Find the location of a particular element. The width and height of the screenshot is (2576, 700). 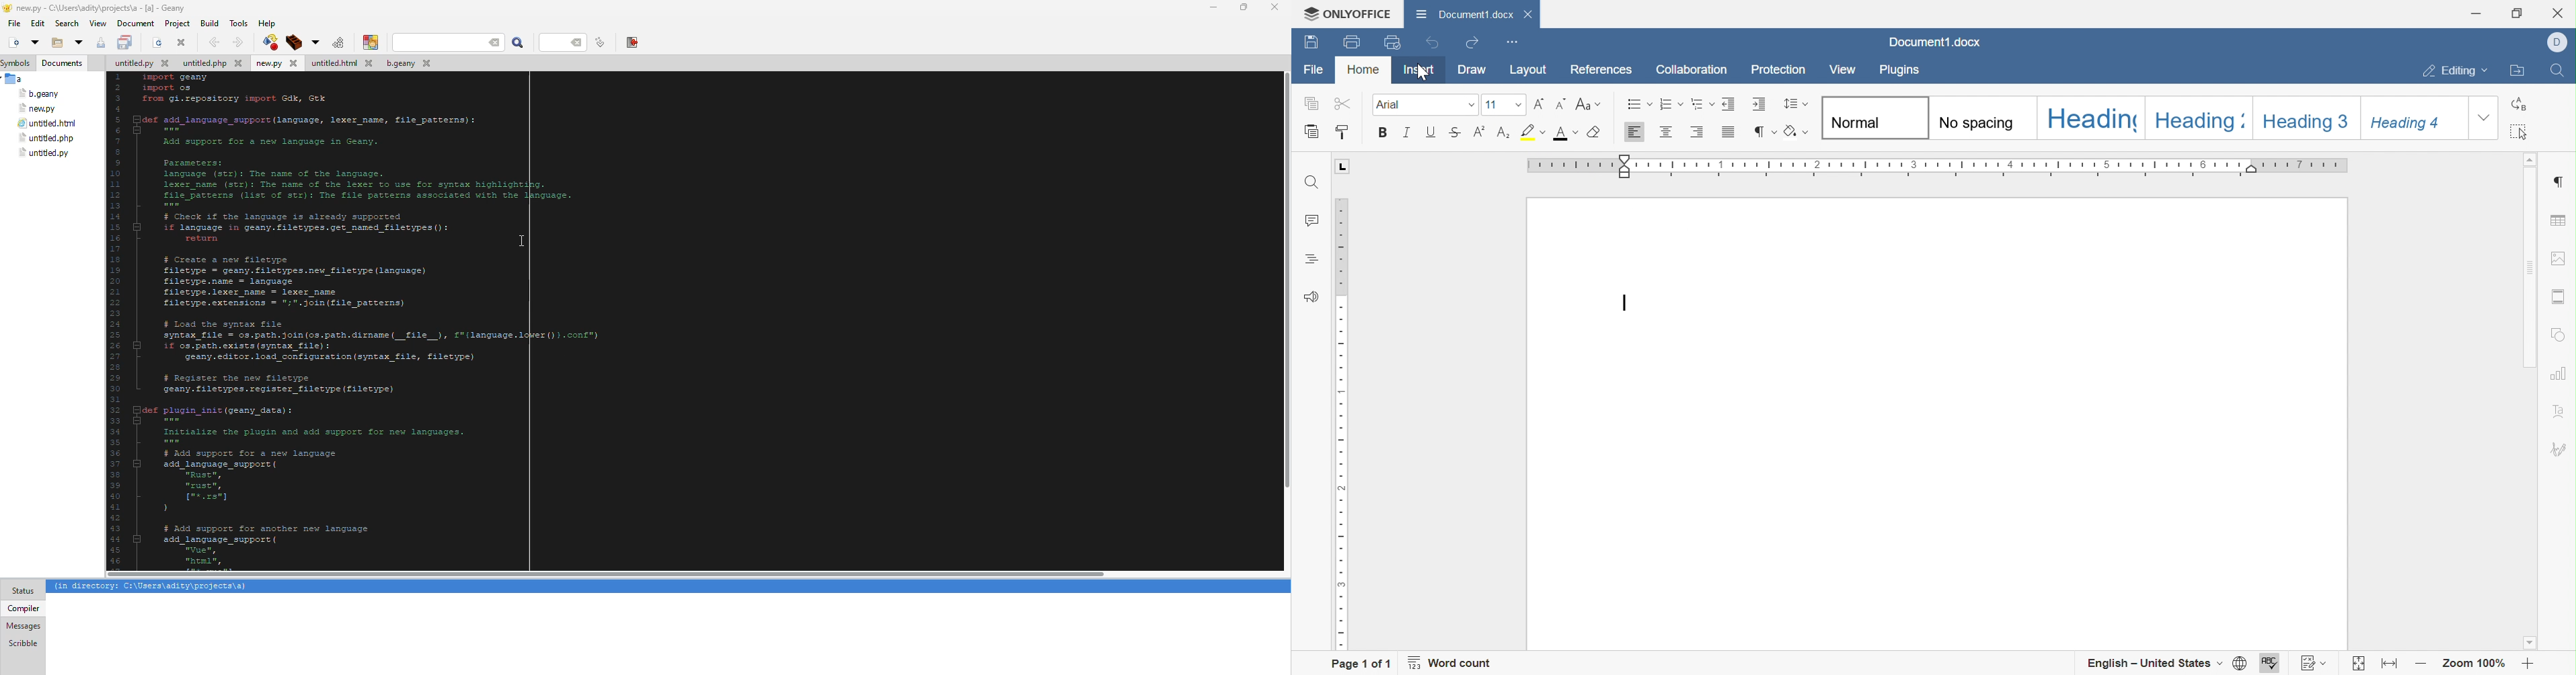

Text art settings is located at coordinates (2561, 414).